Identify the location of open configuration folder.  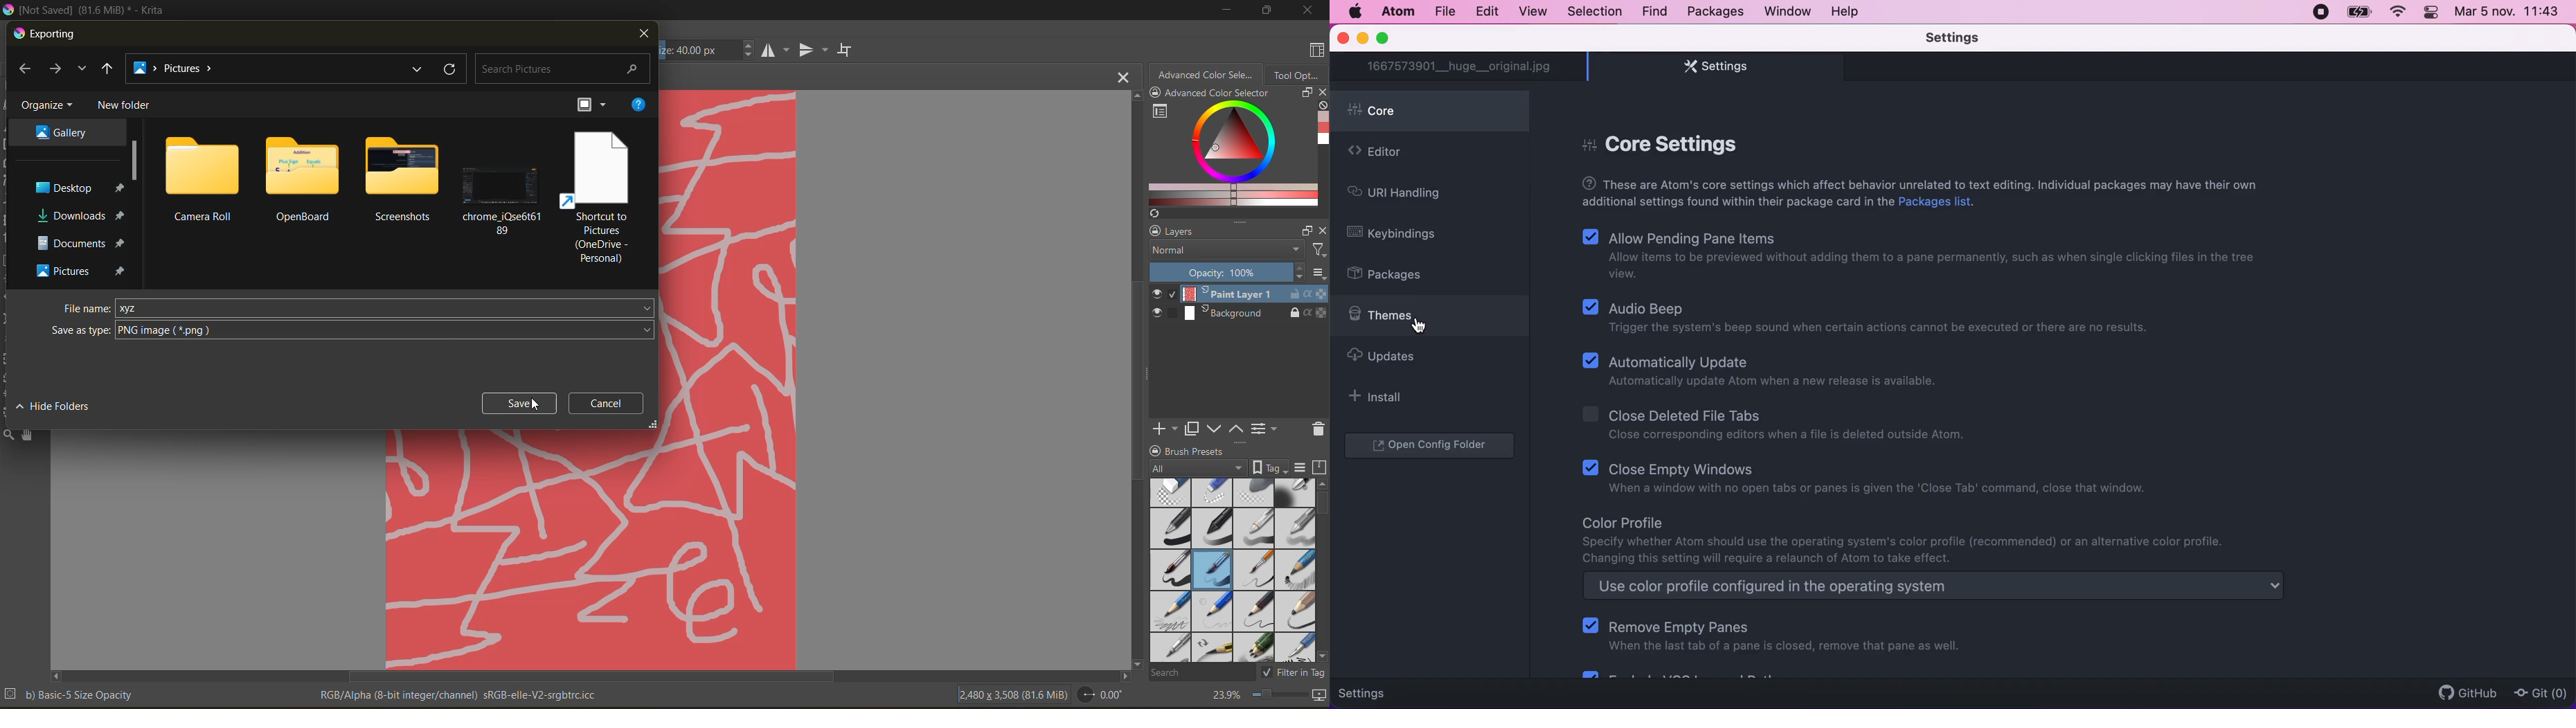
(1434, 447).